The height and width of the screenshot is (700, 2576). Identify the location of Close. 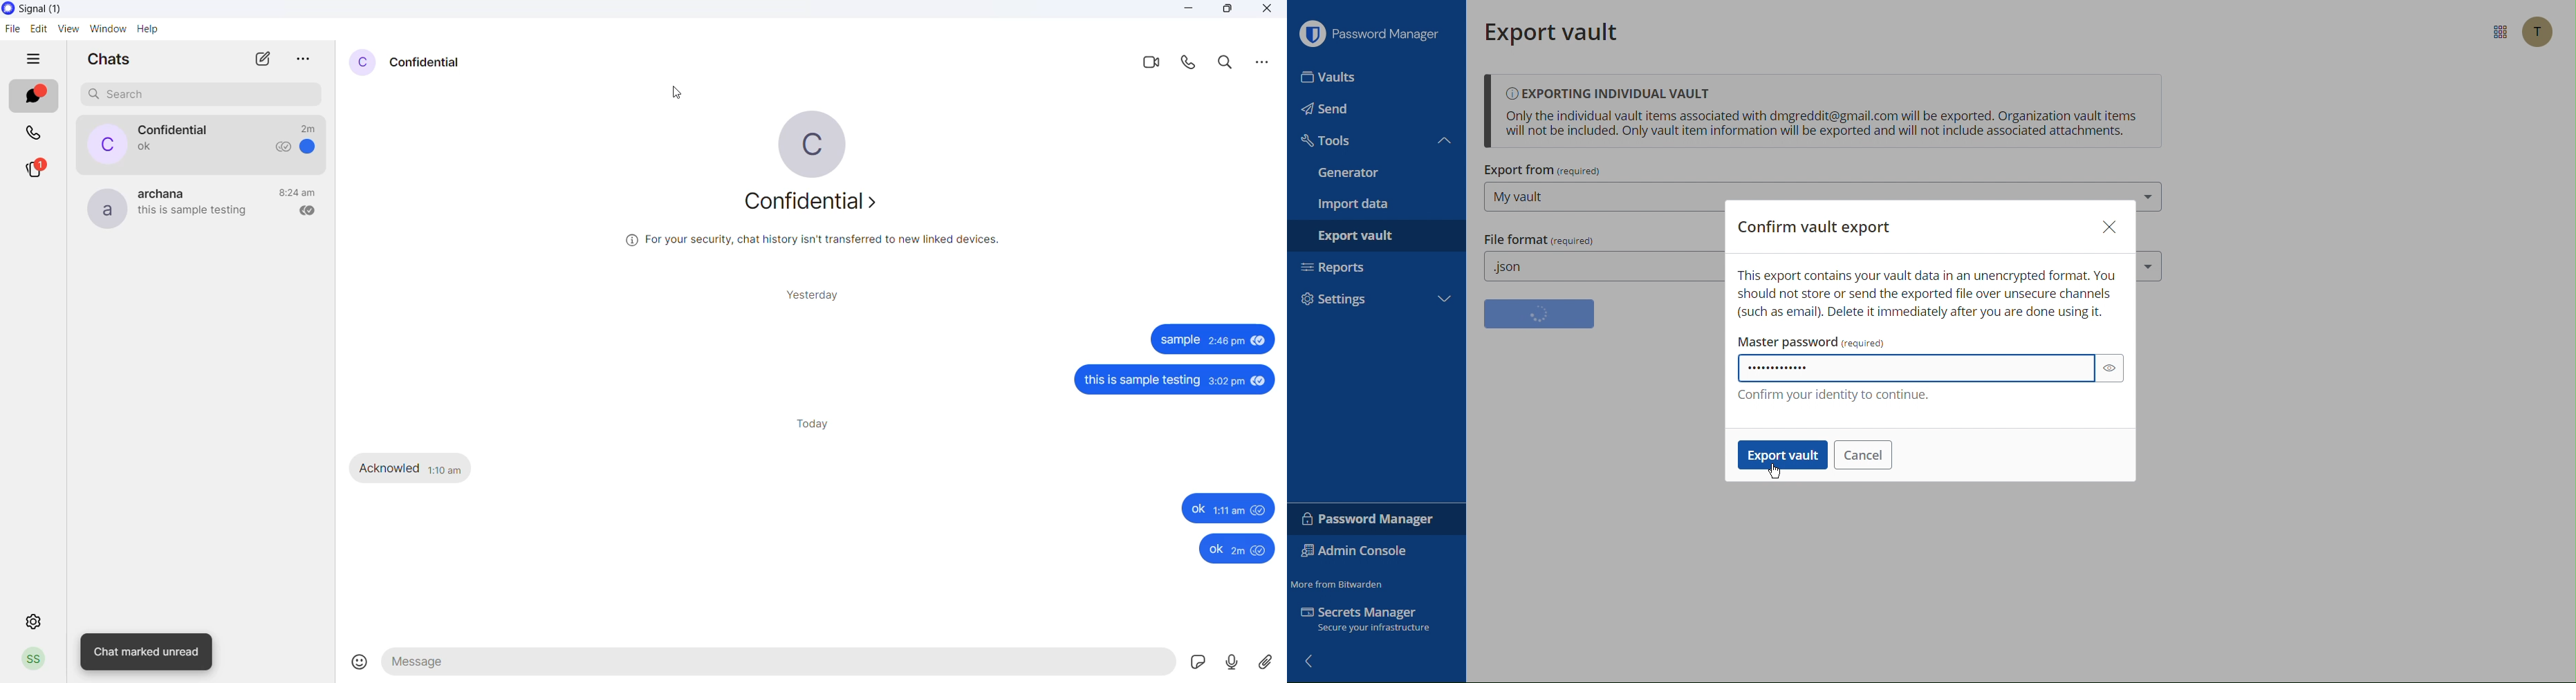
(2109, 225).